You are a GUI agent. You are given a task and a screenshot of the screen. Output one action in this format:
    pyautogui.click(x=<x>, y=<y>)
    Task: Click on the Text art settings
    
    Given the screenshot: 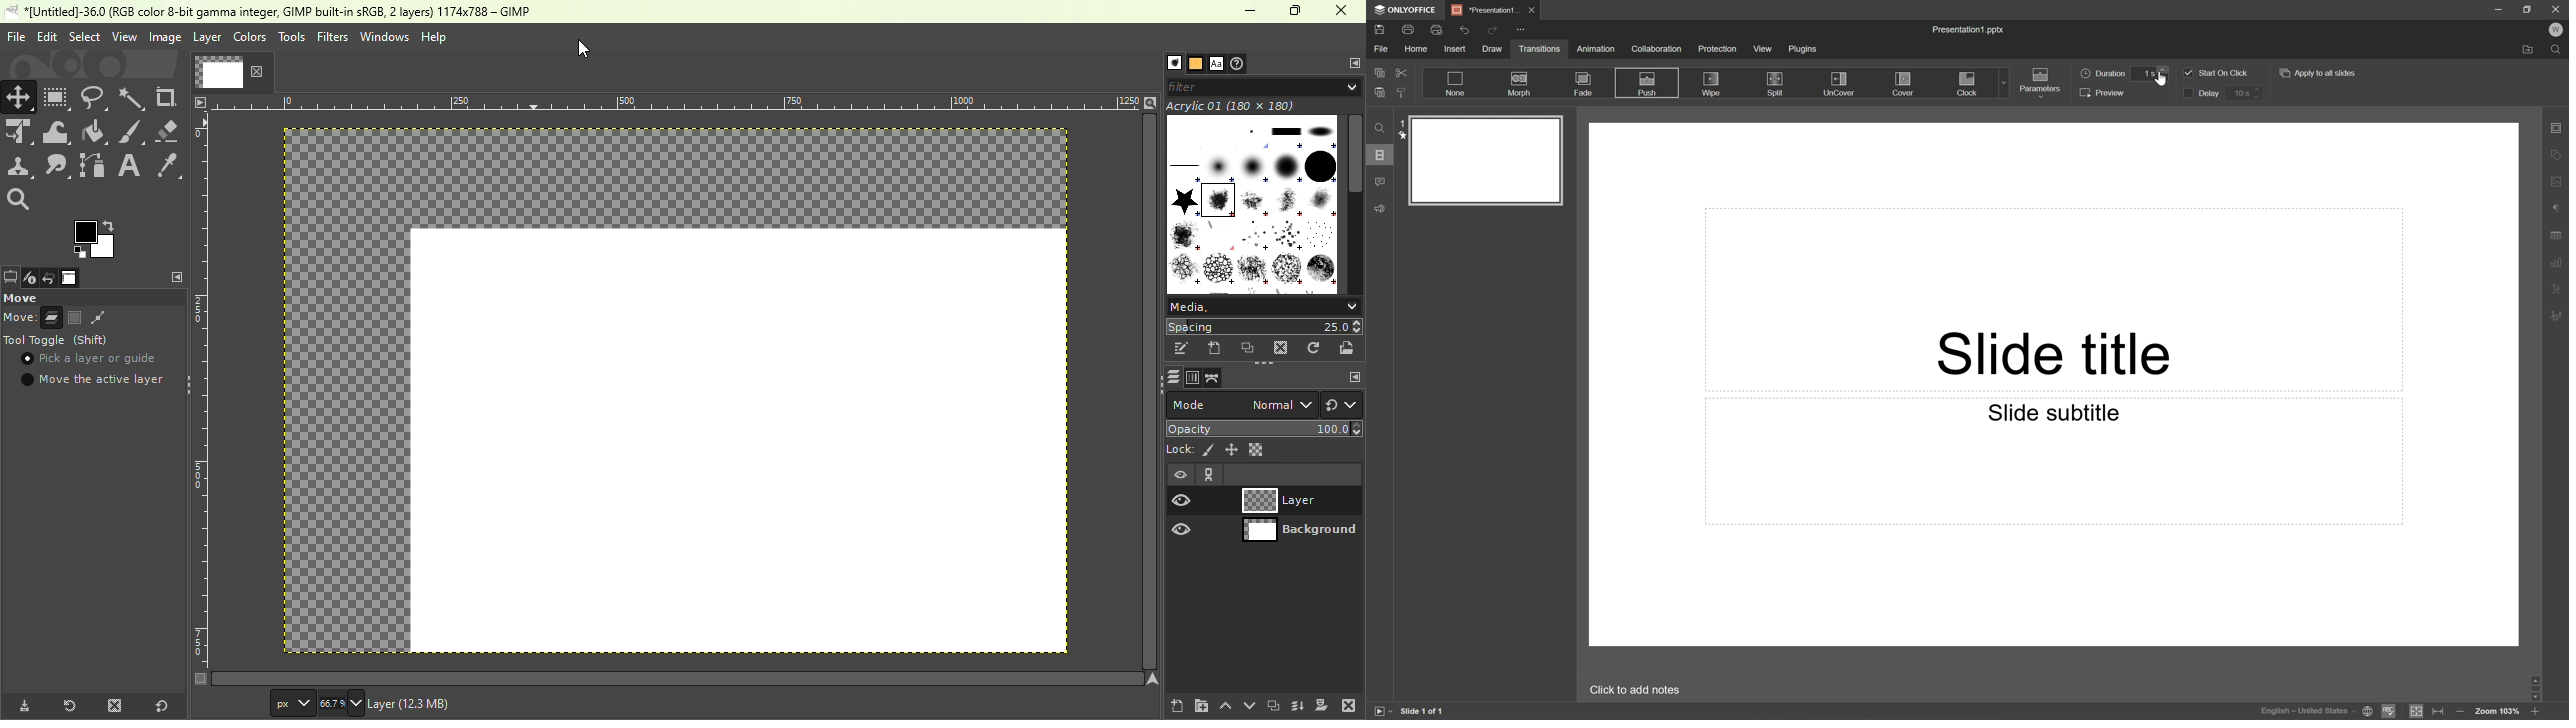 What is the action you would take?
    pyautogui.click(x=2561, y=290)
    